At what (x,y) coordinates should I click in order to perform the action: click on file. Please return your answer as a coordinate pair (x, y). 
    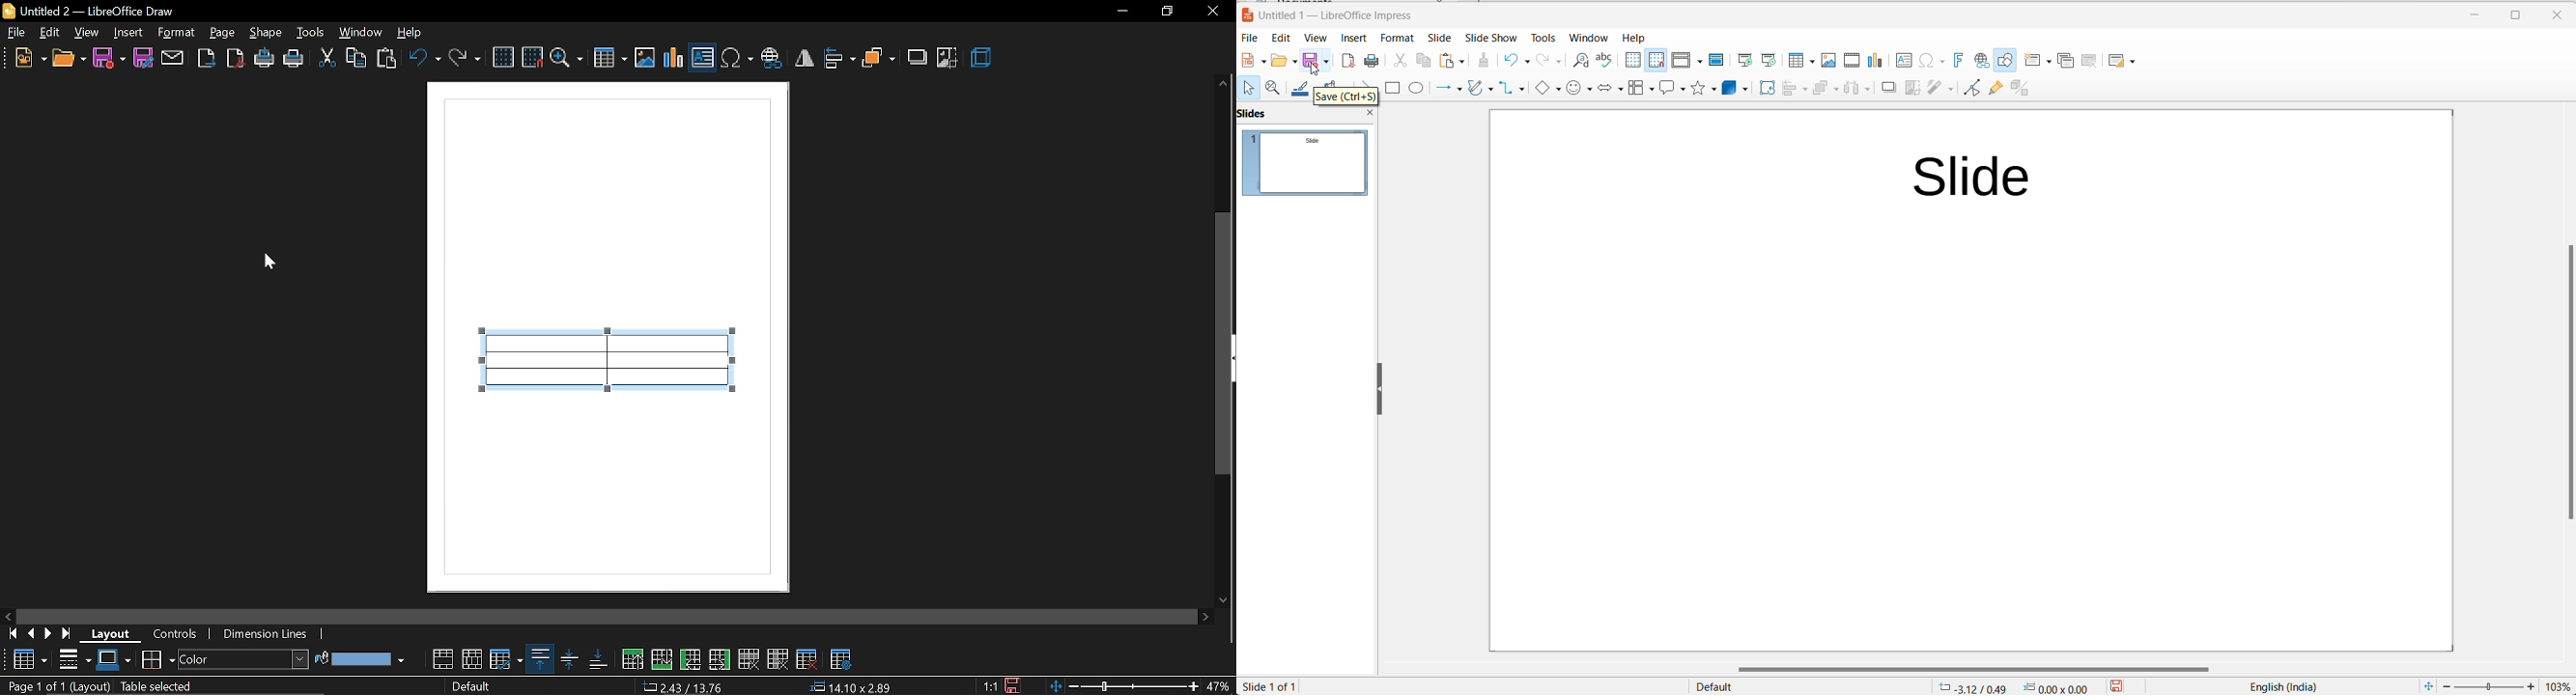
    Looking at the image, I should click on (15, 33).